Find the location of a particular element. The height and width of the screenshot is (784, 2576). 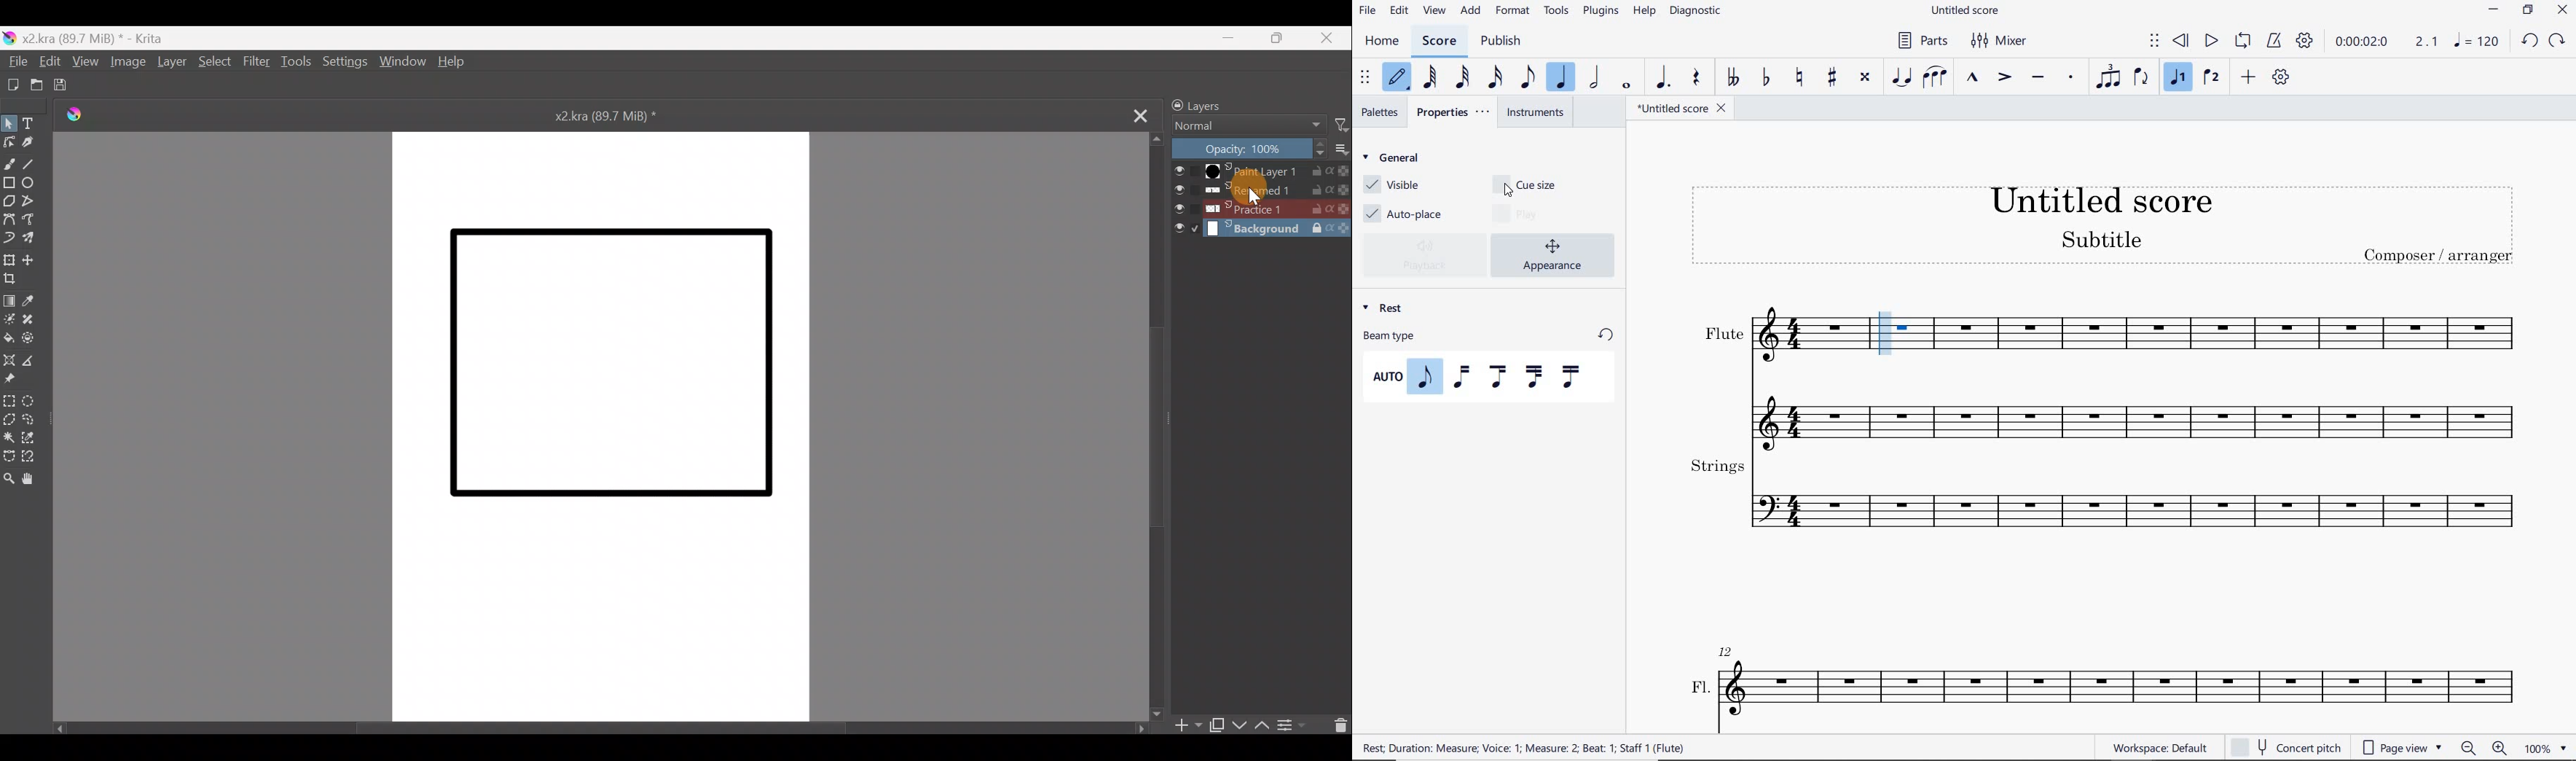

ACCENT is located at coordinates (2005, 78).